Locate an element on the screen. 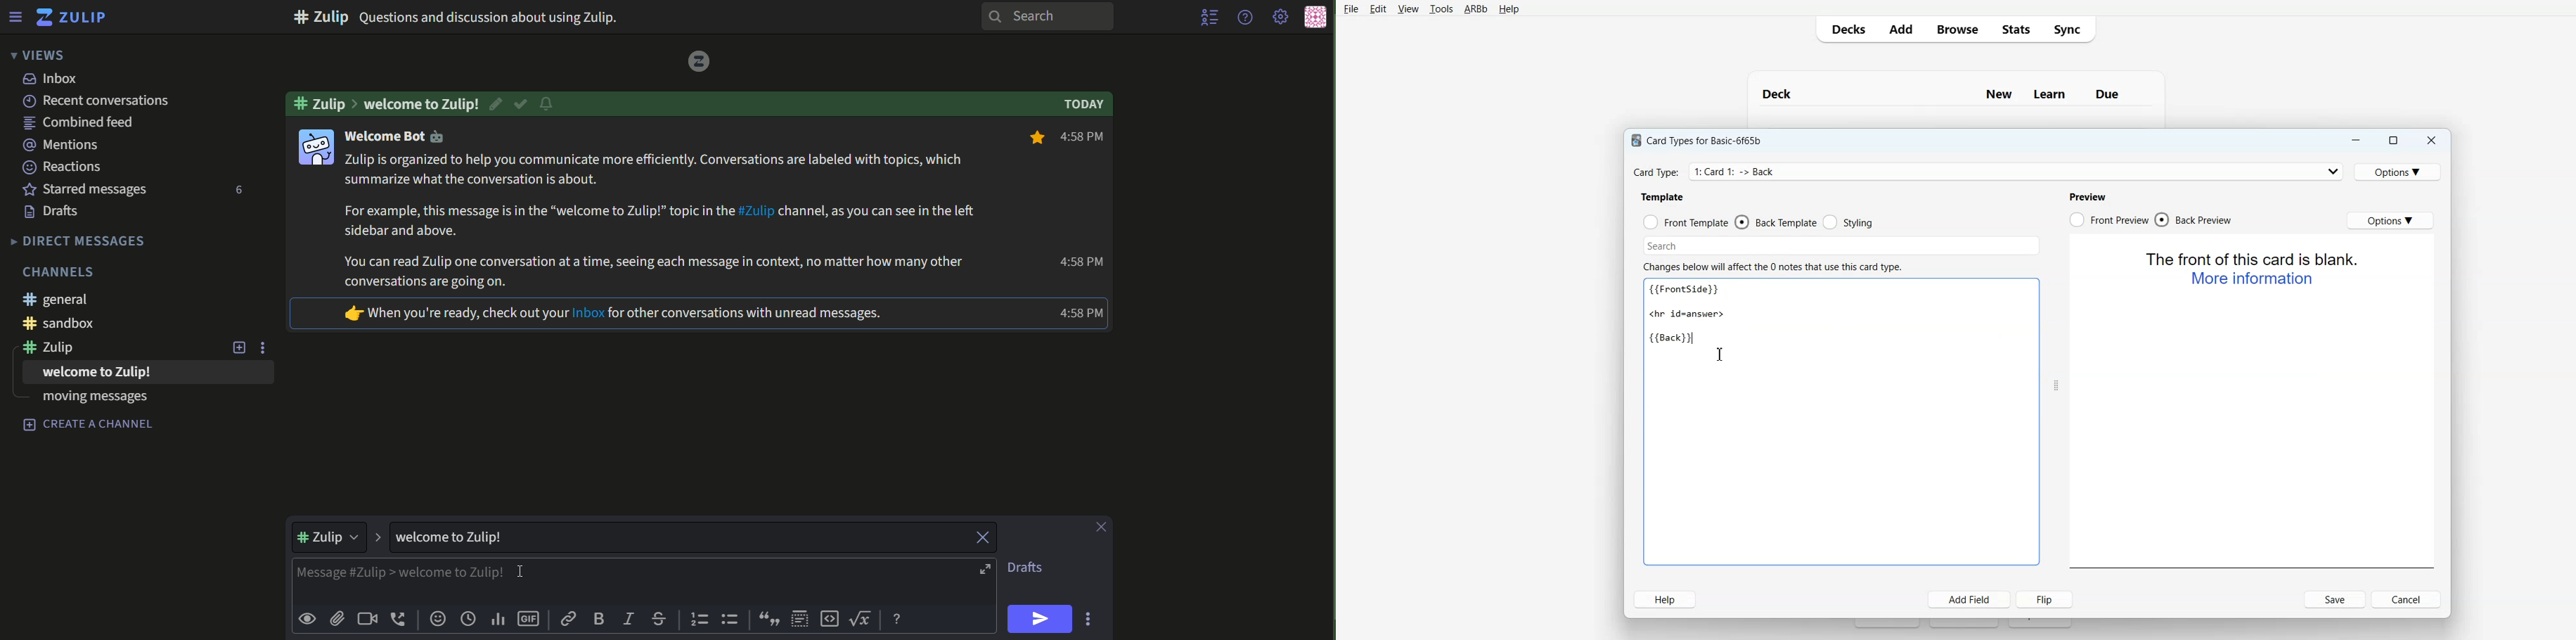 Image resolution: width=2576 pixels, height=644 pixels. Text is located at coordinates (1956, 89).